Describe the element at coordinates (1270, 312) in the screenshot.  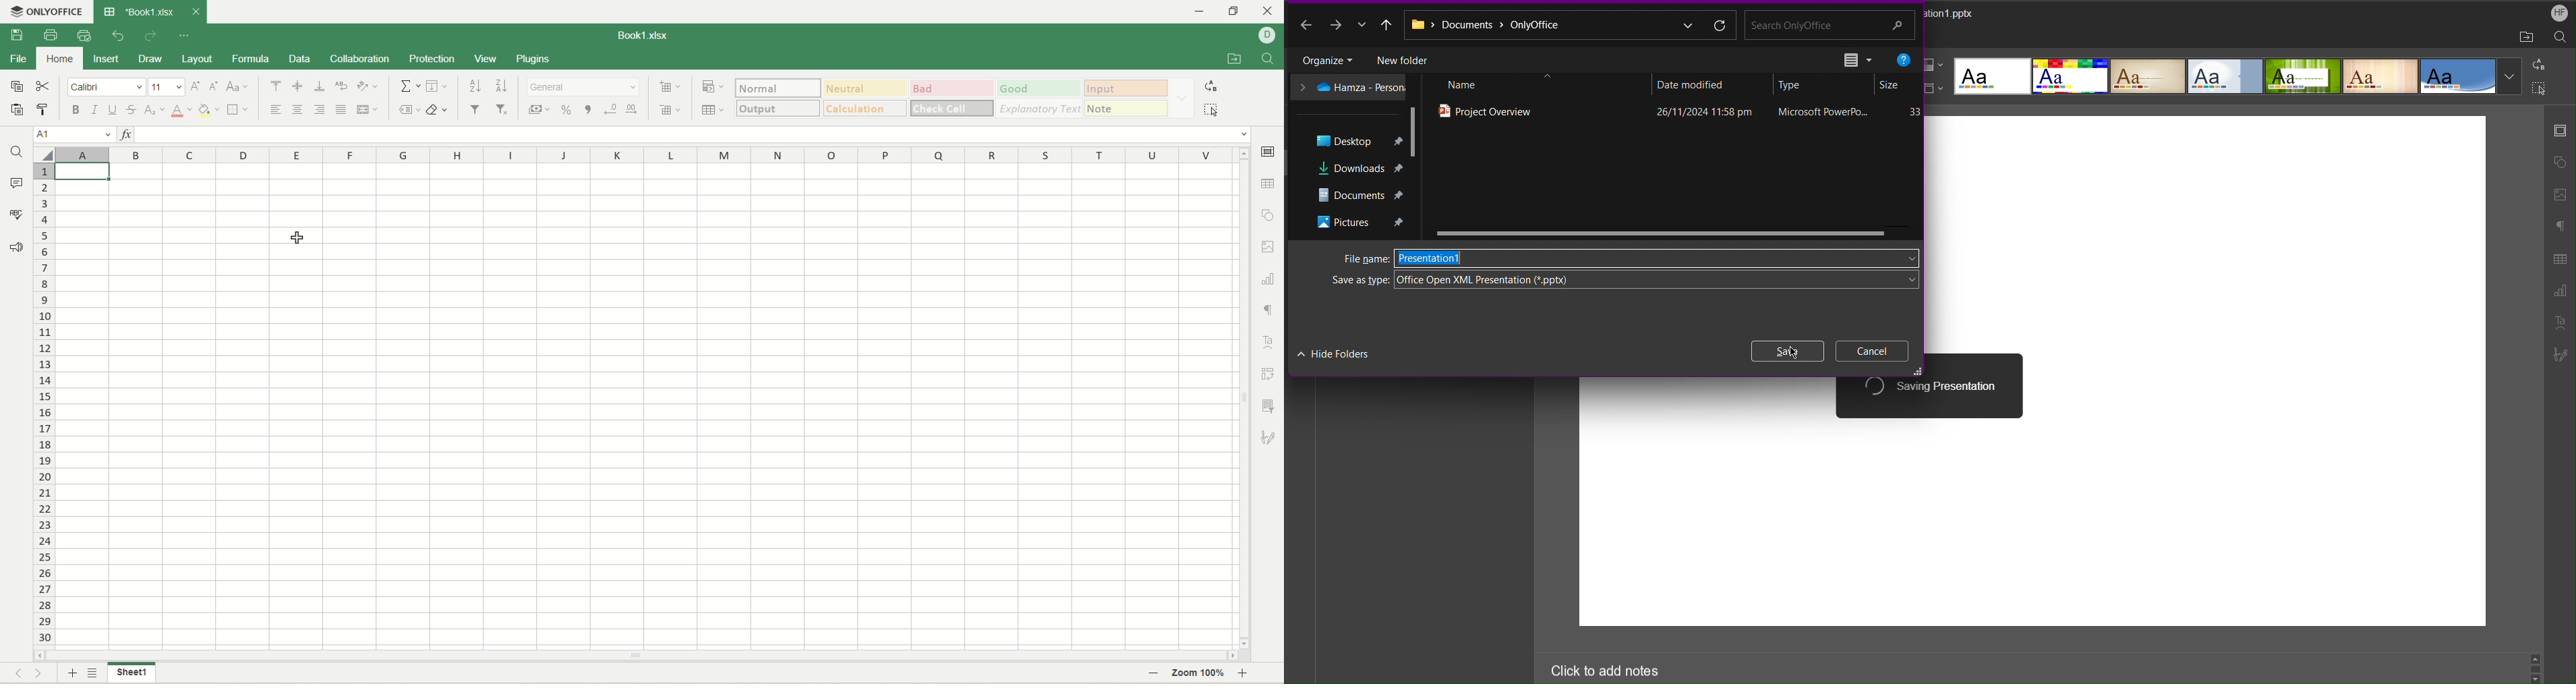
I see `paragraph settings` at that location.